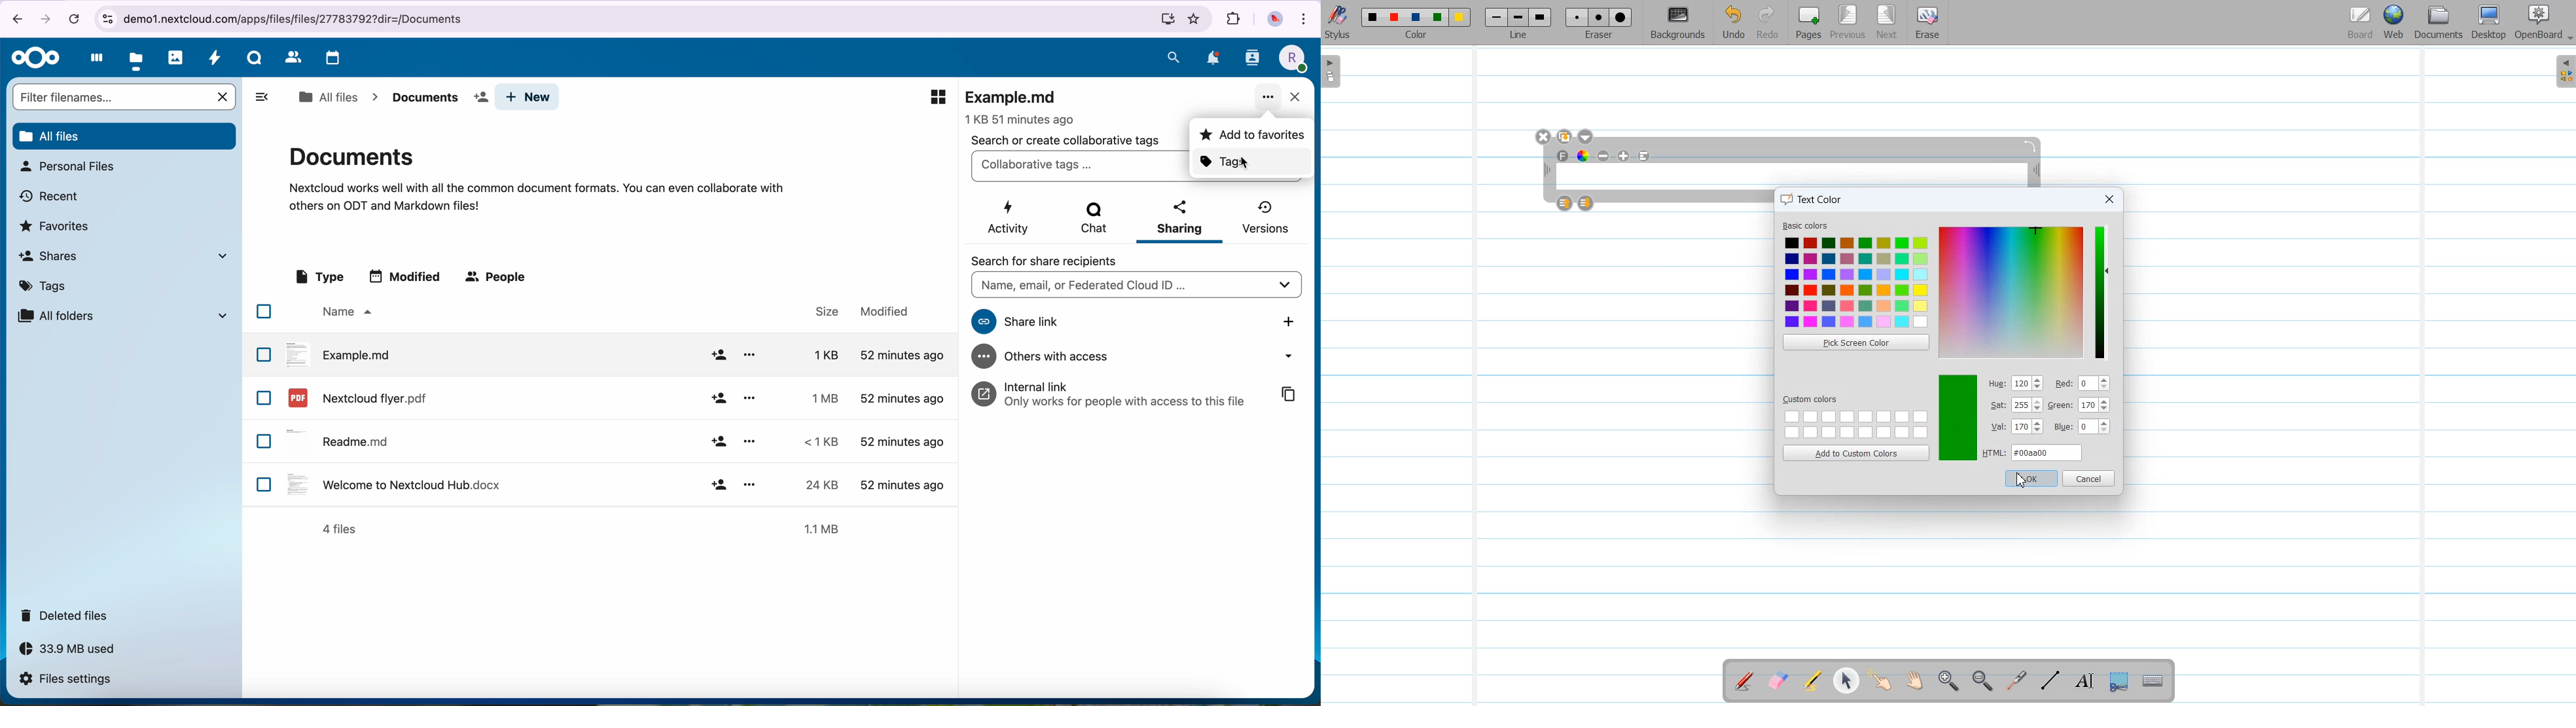 Image resolution: width=2576 pixels, height=728 pixels. Describe the element at coordinates (1246, 163) in the screenshot. I see `cursor` at that location.